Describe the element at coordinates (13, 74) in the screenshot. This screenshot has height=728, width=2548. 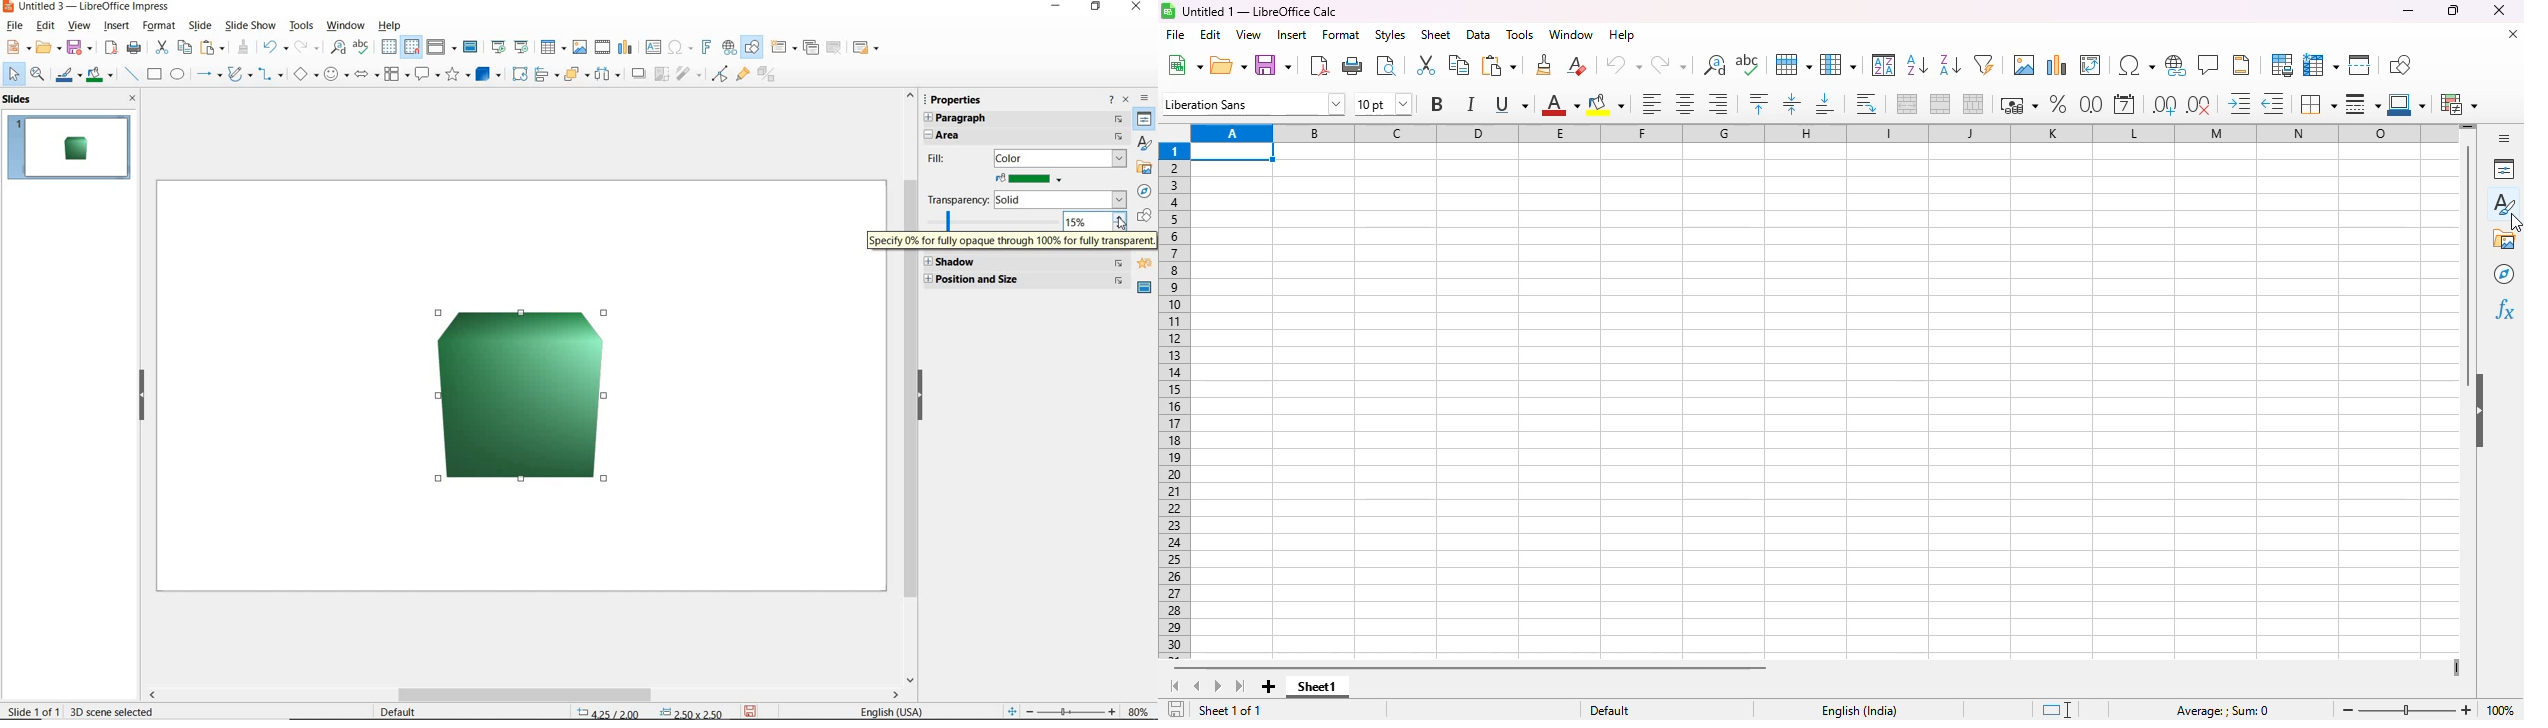
I see `select` at that location.